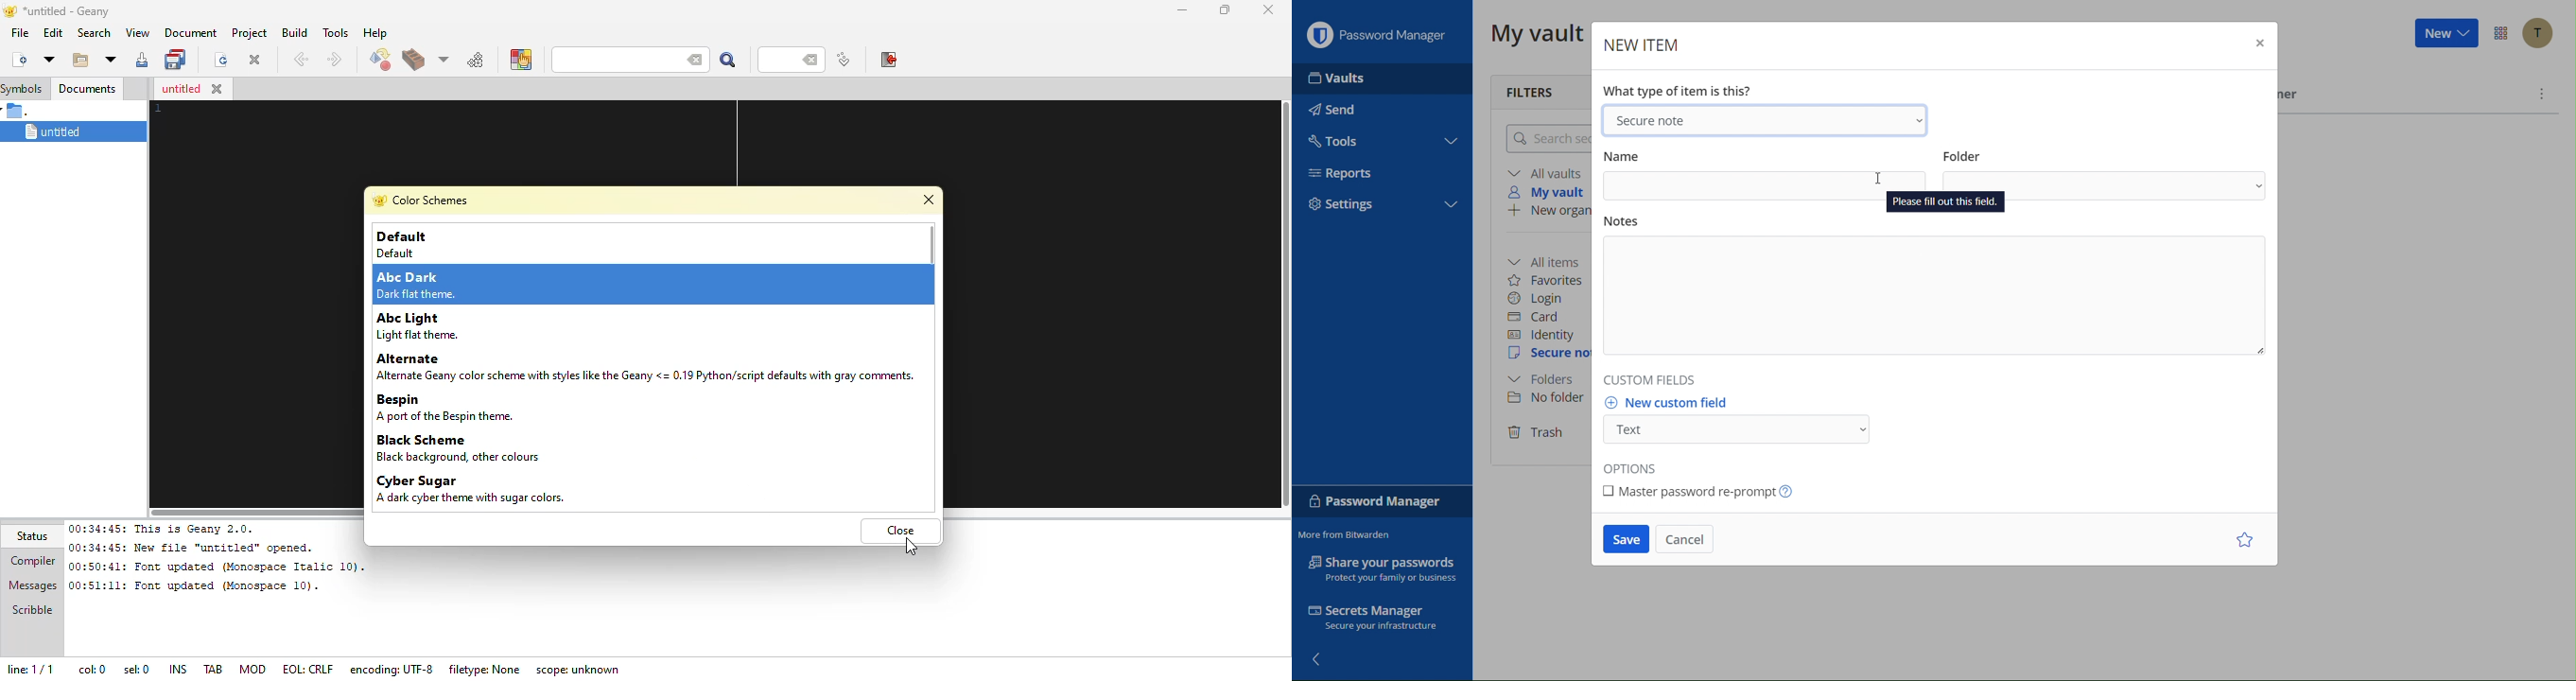 The image size is (2576, 700). I want to click on Login, so click(1541, 297).